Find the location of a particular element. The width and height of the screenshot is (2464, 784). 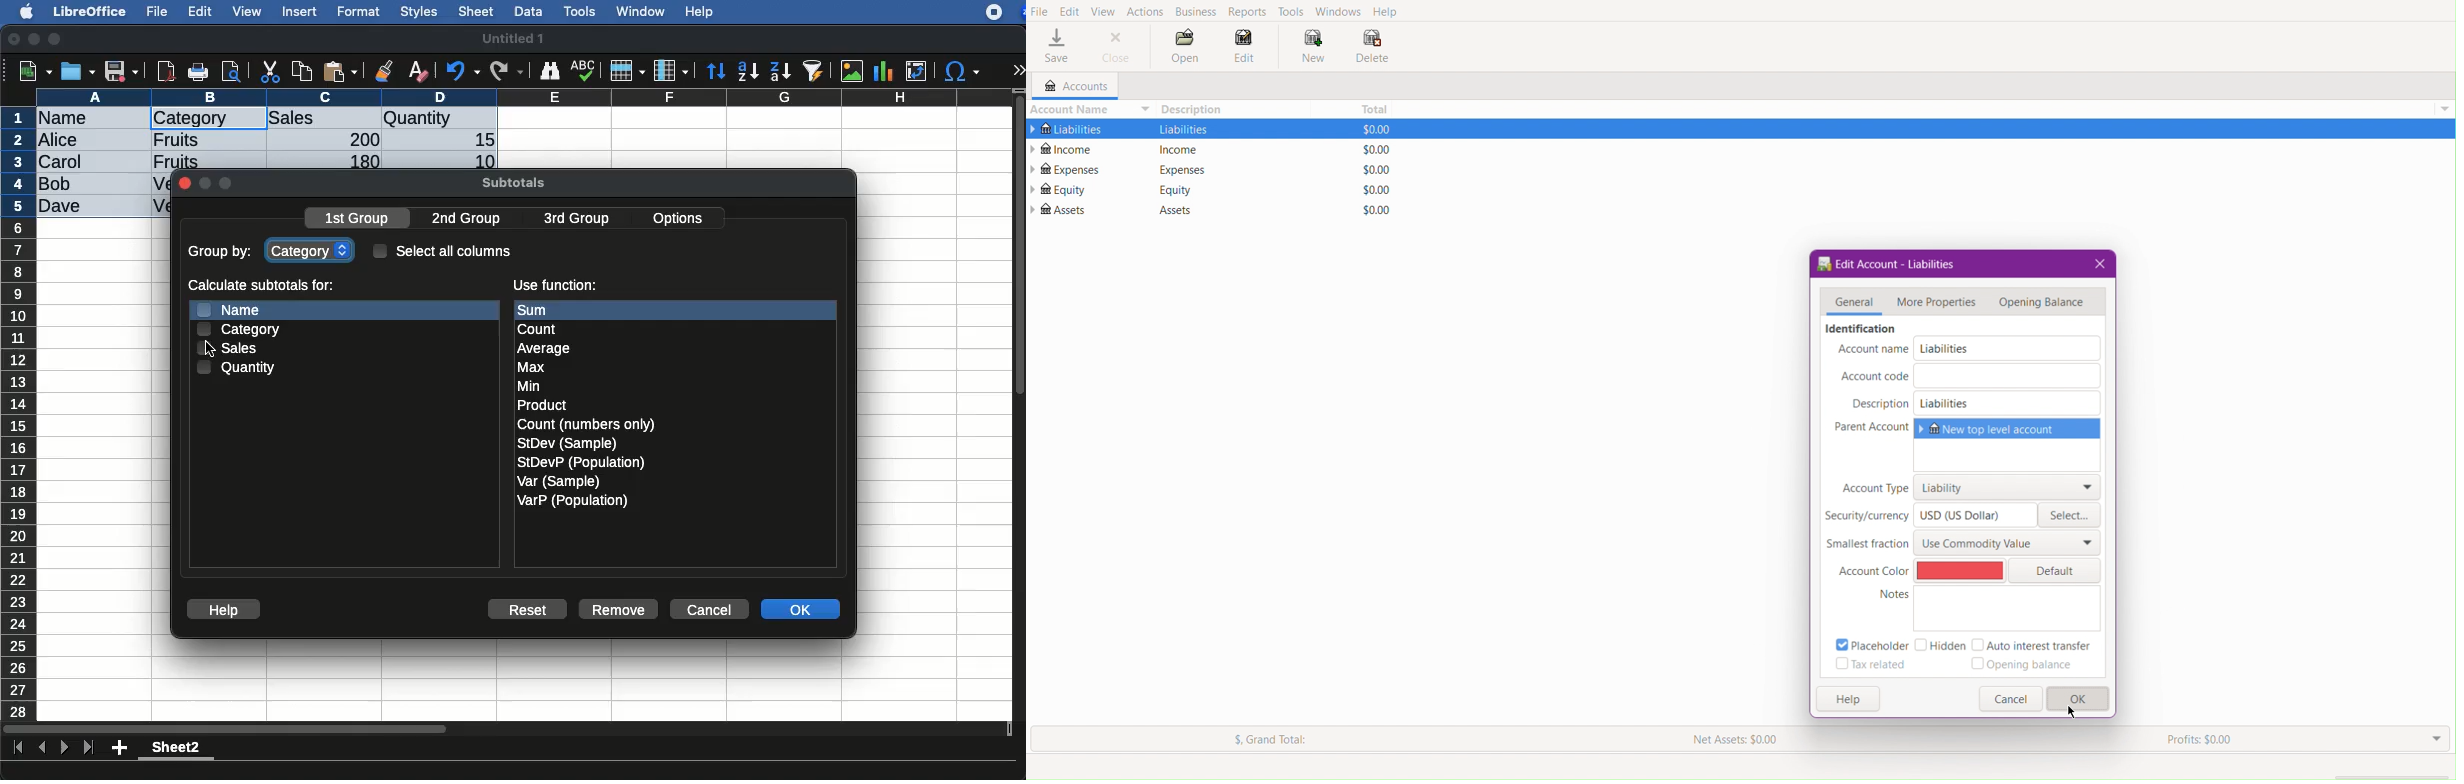

help is located at coordinates (700, 13).